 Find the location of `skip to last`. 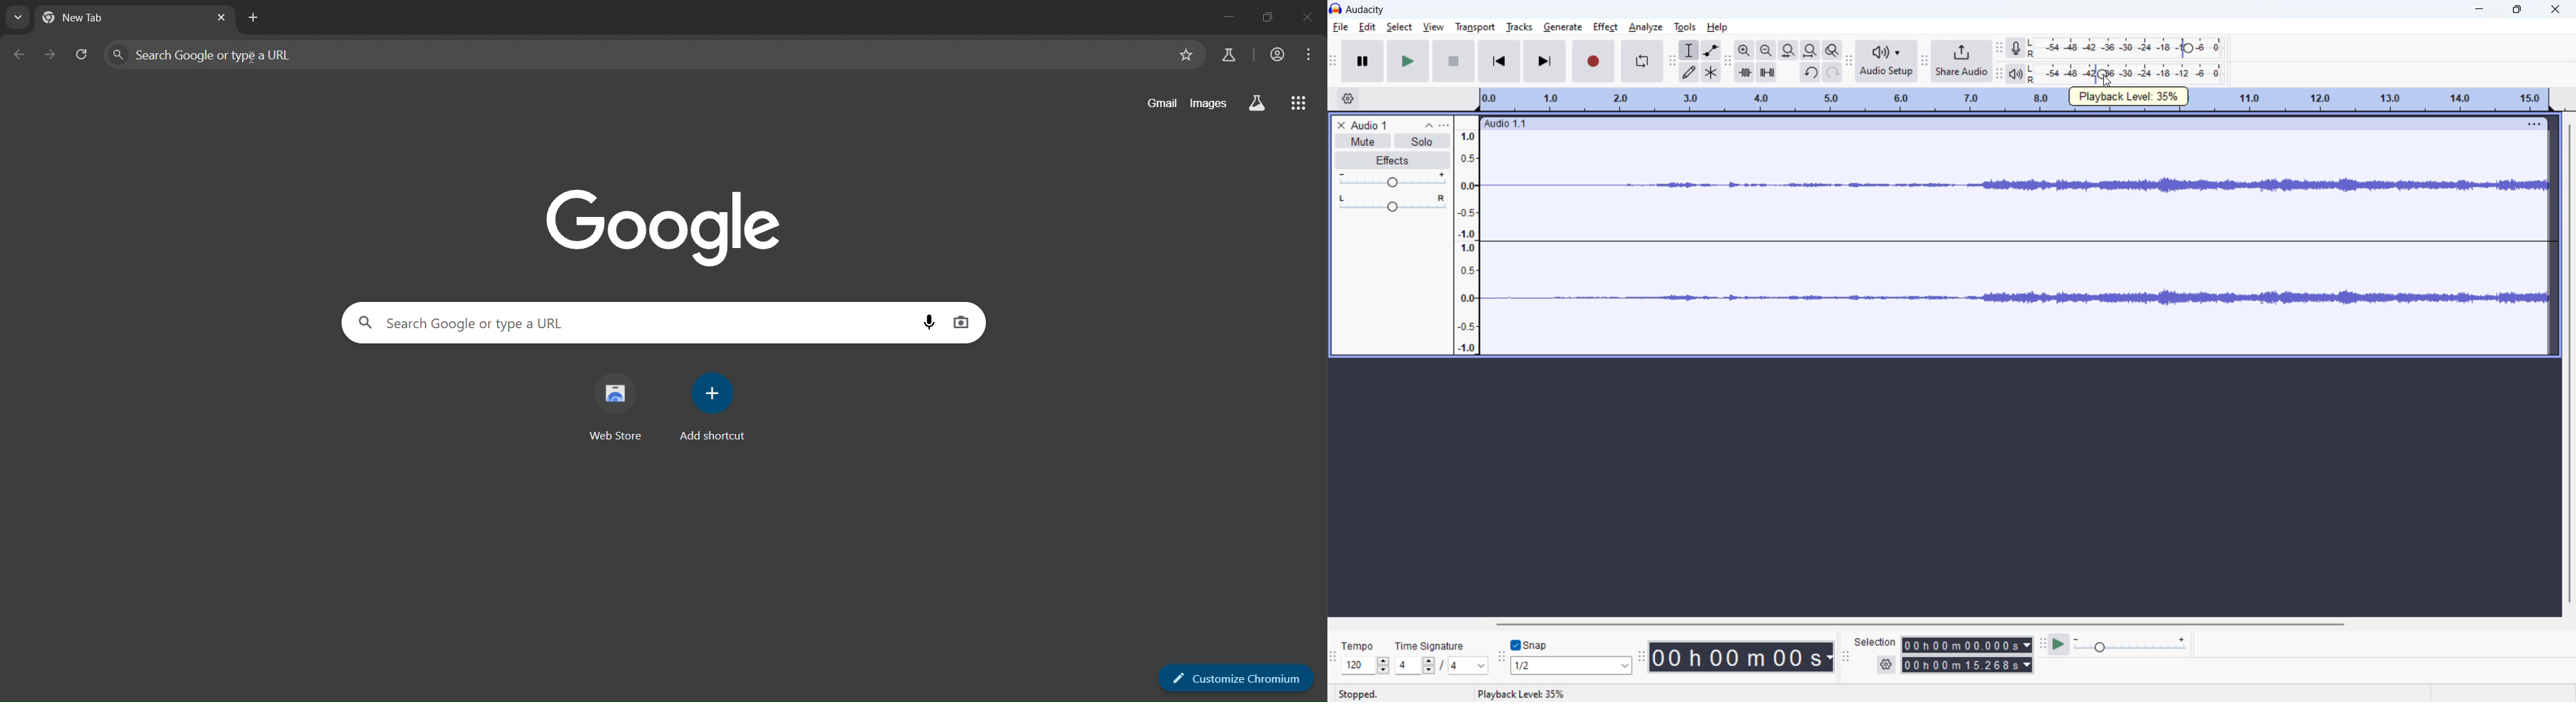

skip to last is located at coordinates (1545, 61).